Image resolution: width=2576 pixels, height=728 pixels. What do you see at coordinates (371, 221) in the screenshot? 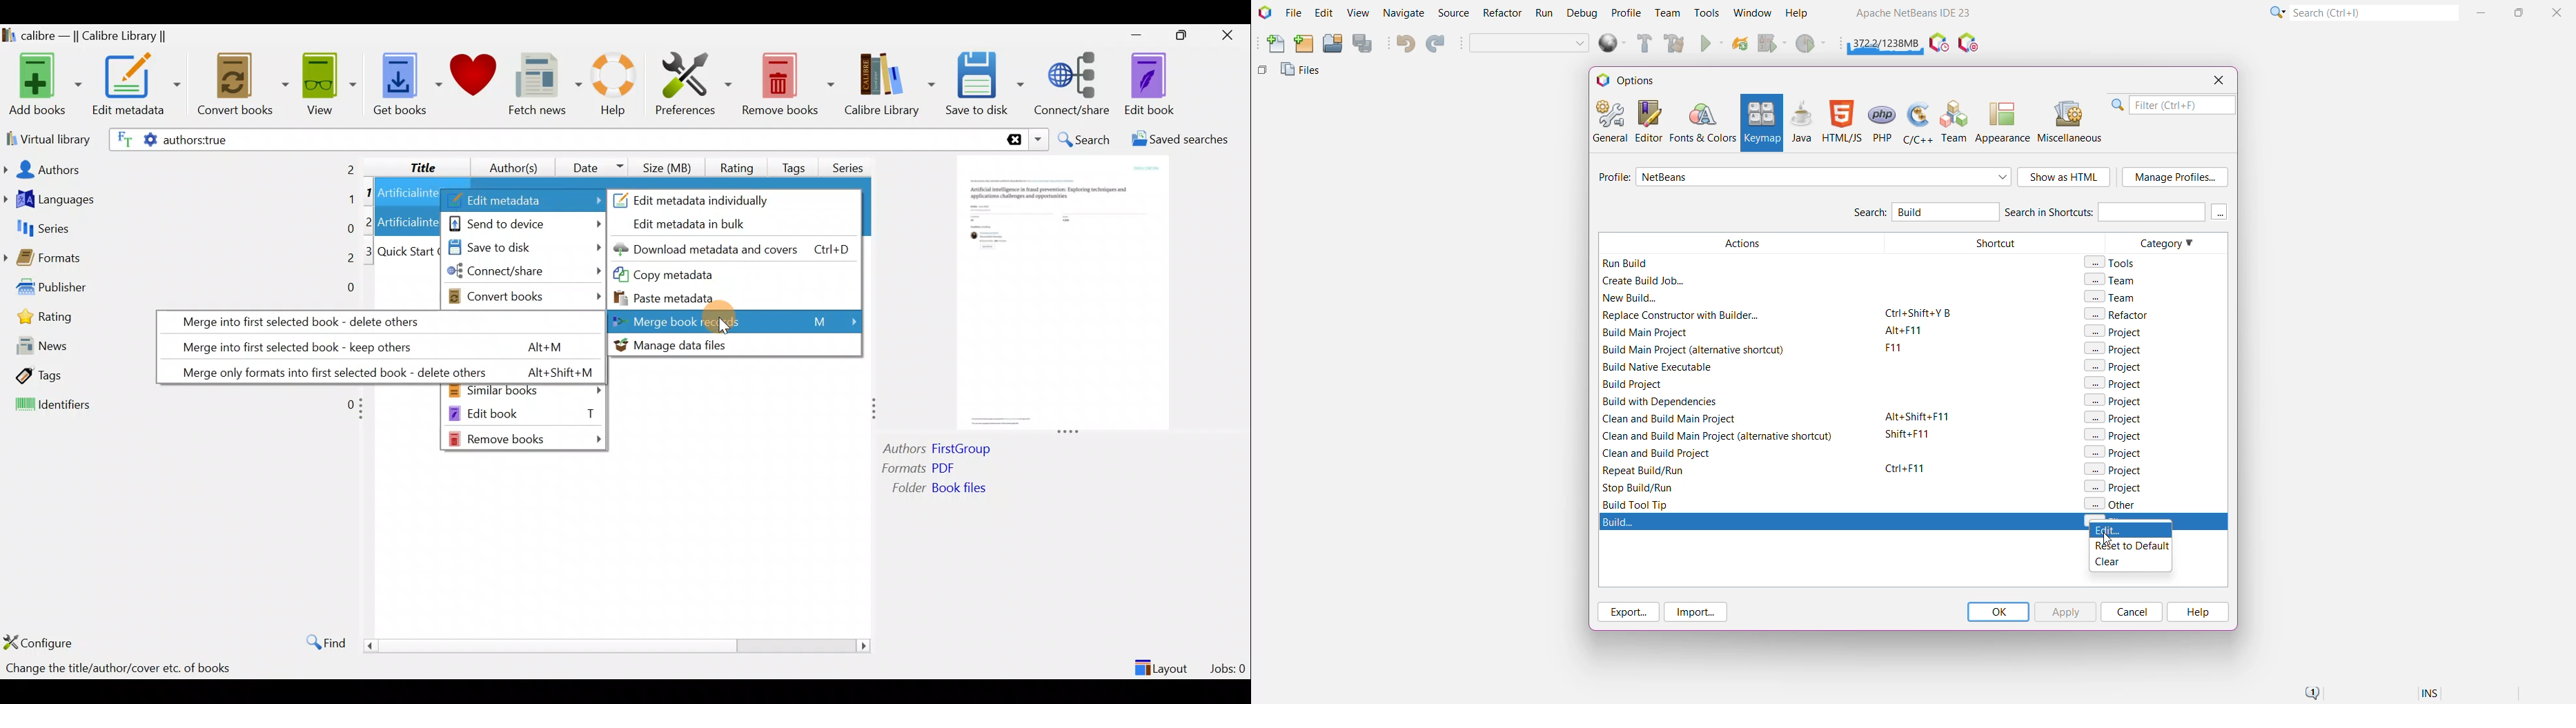
I see `2` at bounding box center [371, 221].